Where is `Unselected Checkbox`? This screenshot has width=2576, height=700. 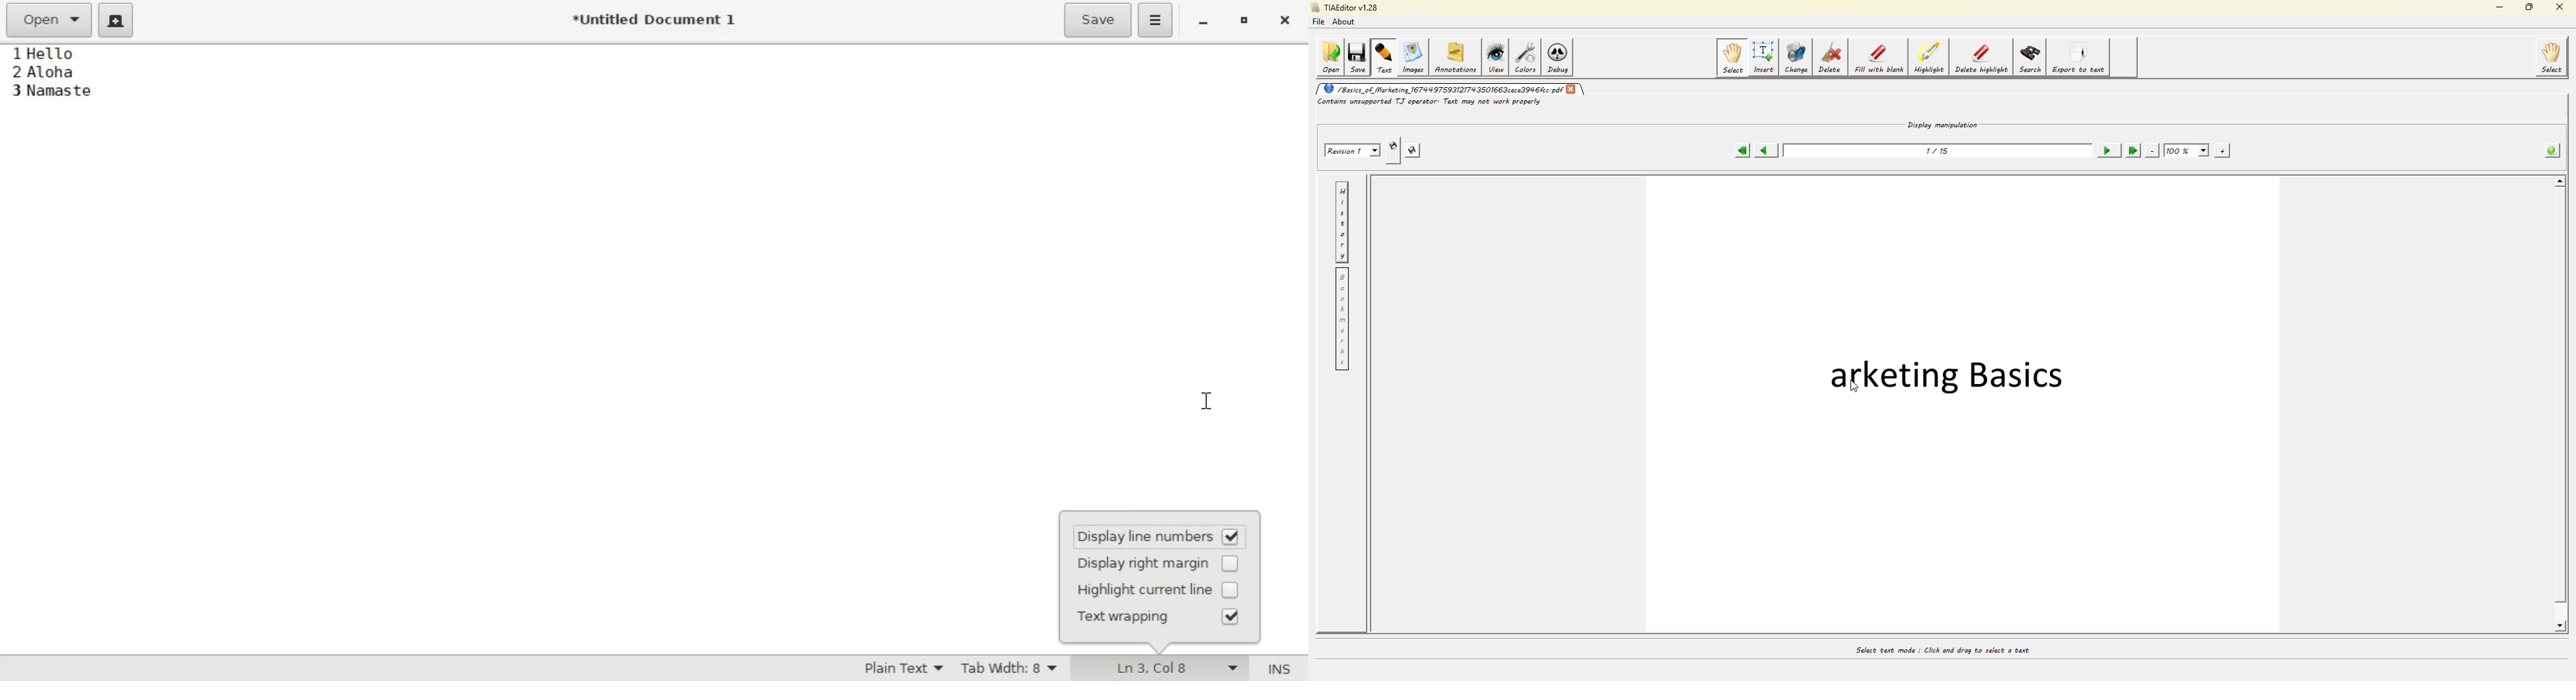 Unselected Checkbox is located at coordinates (1229, 565).